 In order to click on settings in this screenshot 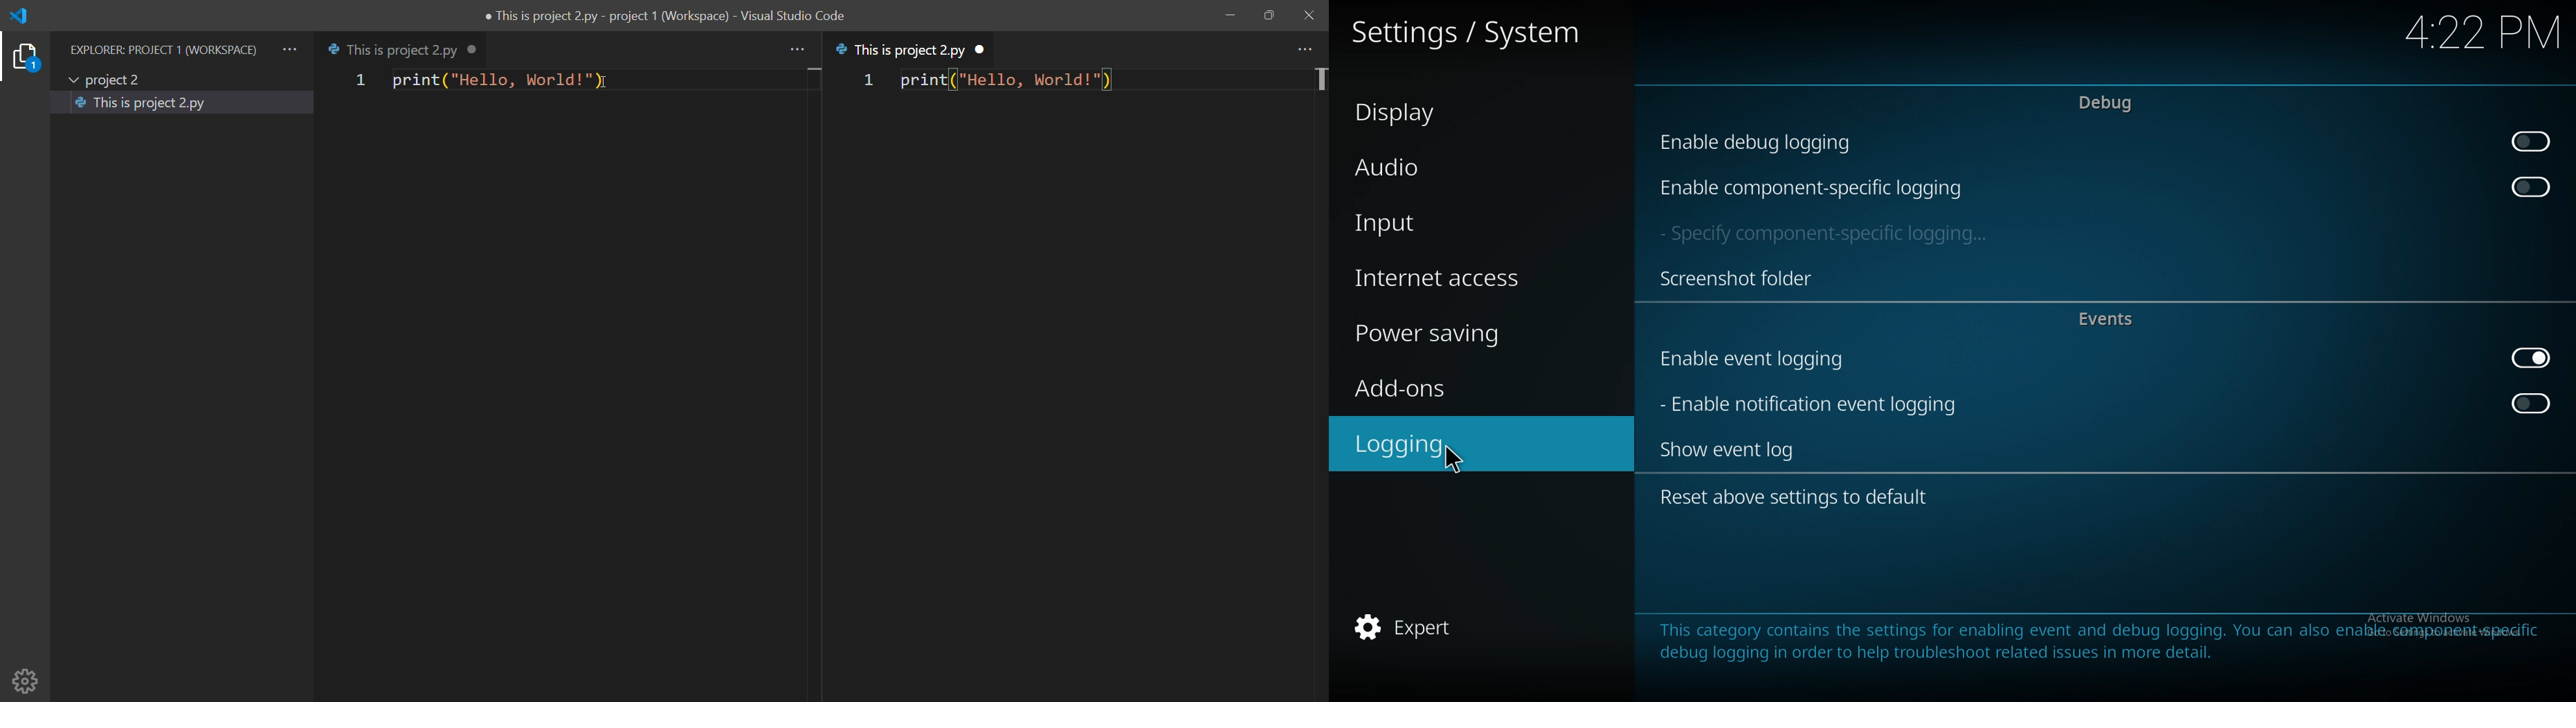, I will do `click(25, 680)`.